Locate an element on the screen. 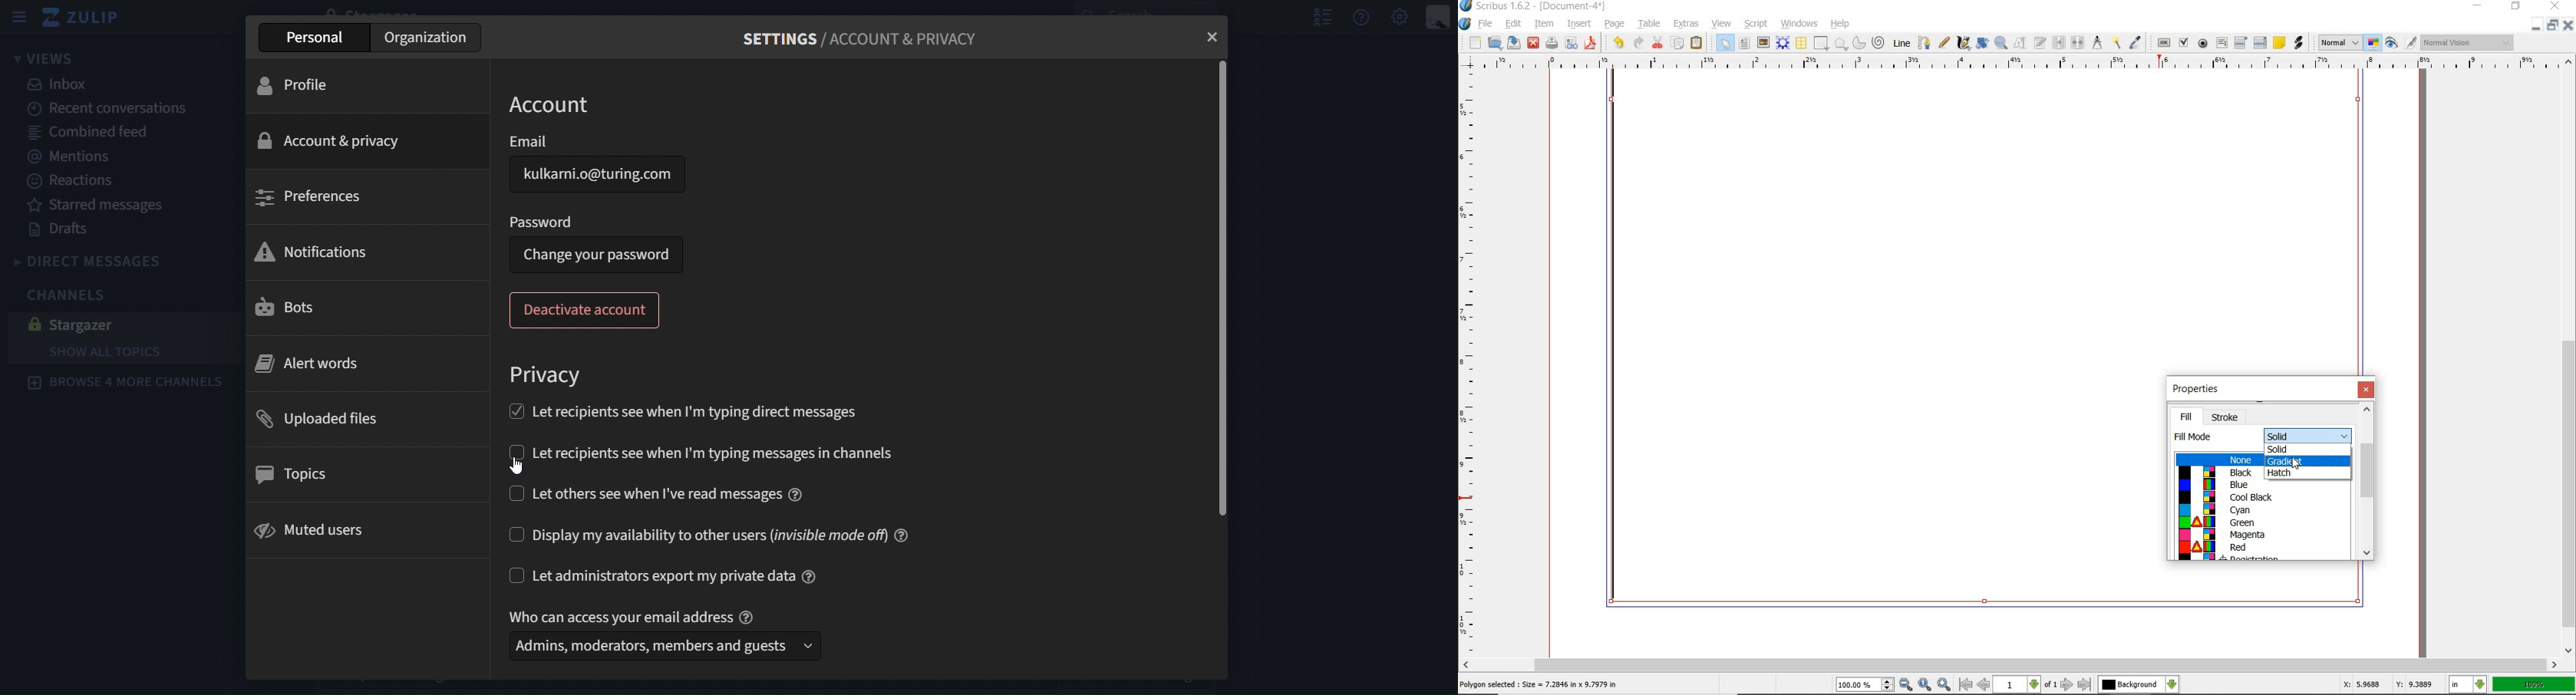 This screenshot has height=700, width=2576. password is located at coordinates (546, 223).